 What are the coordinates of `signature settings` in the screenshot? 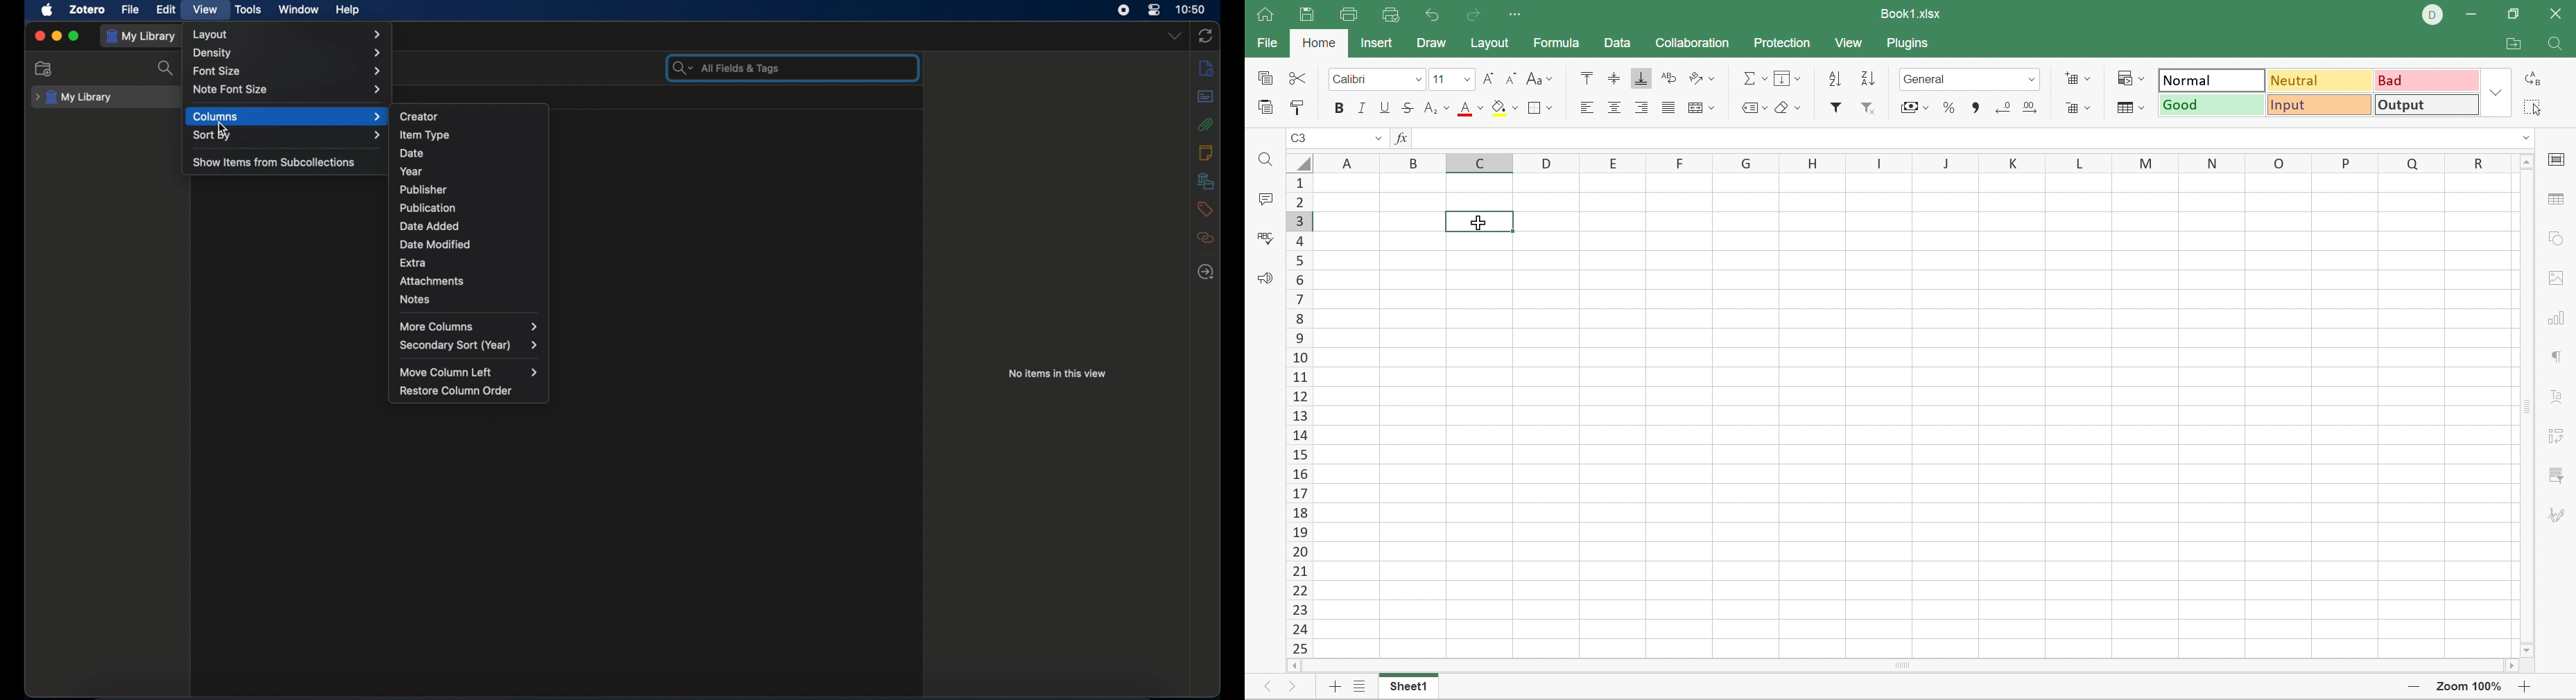 It's located at (2558, 514).